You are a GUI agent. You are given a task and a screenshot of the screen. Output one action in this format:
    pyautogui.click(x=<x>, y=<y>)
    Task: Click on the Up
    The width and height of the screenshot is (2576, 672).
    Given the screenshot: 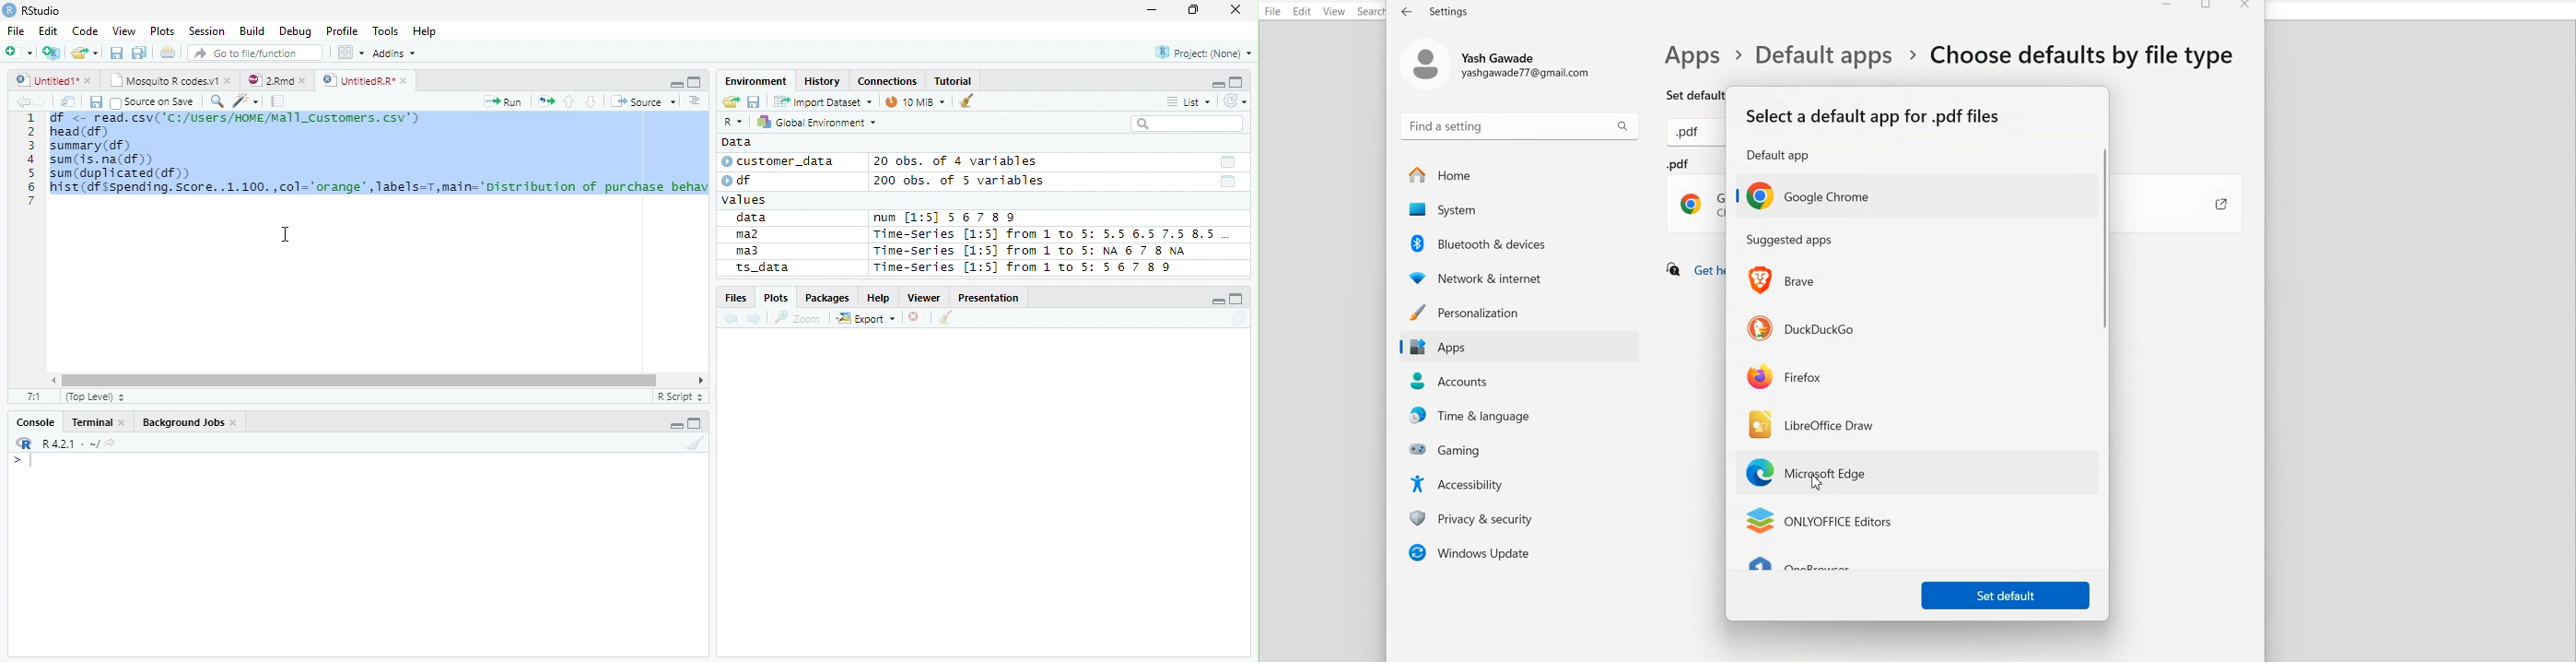 What is the action you would take?
    pyautogui.click(x=568, y=102)
    